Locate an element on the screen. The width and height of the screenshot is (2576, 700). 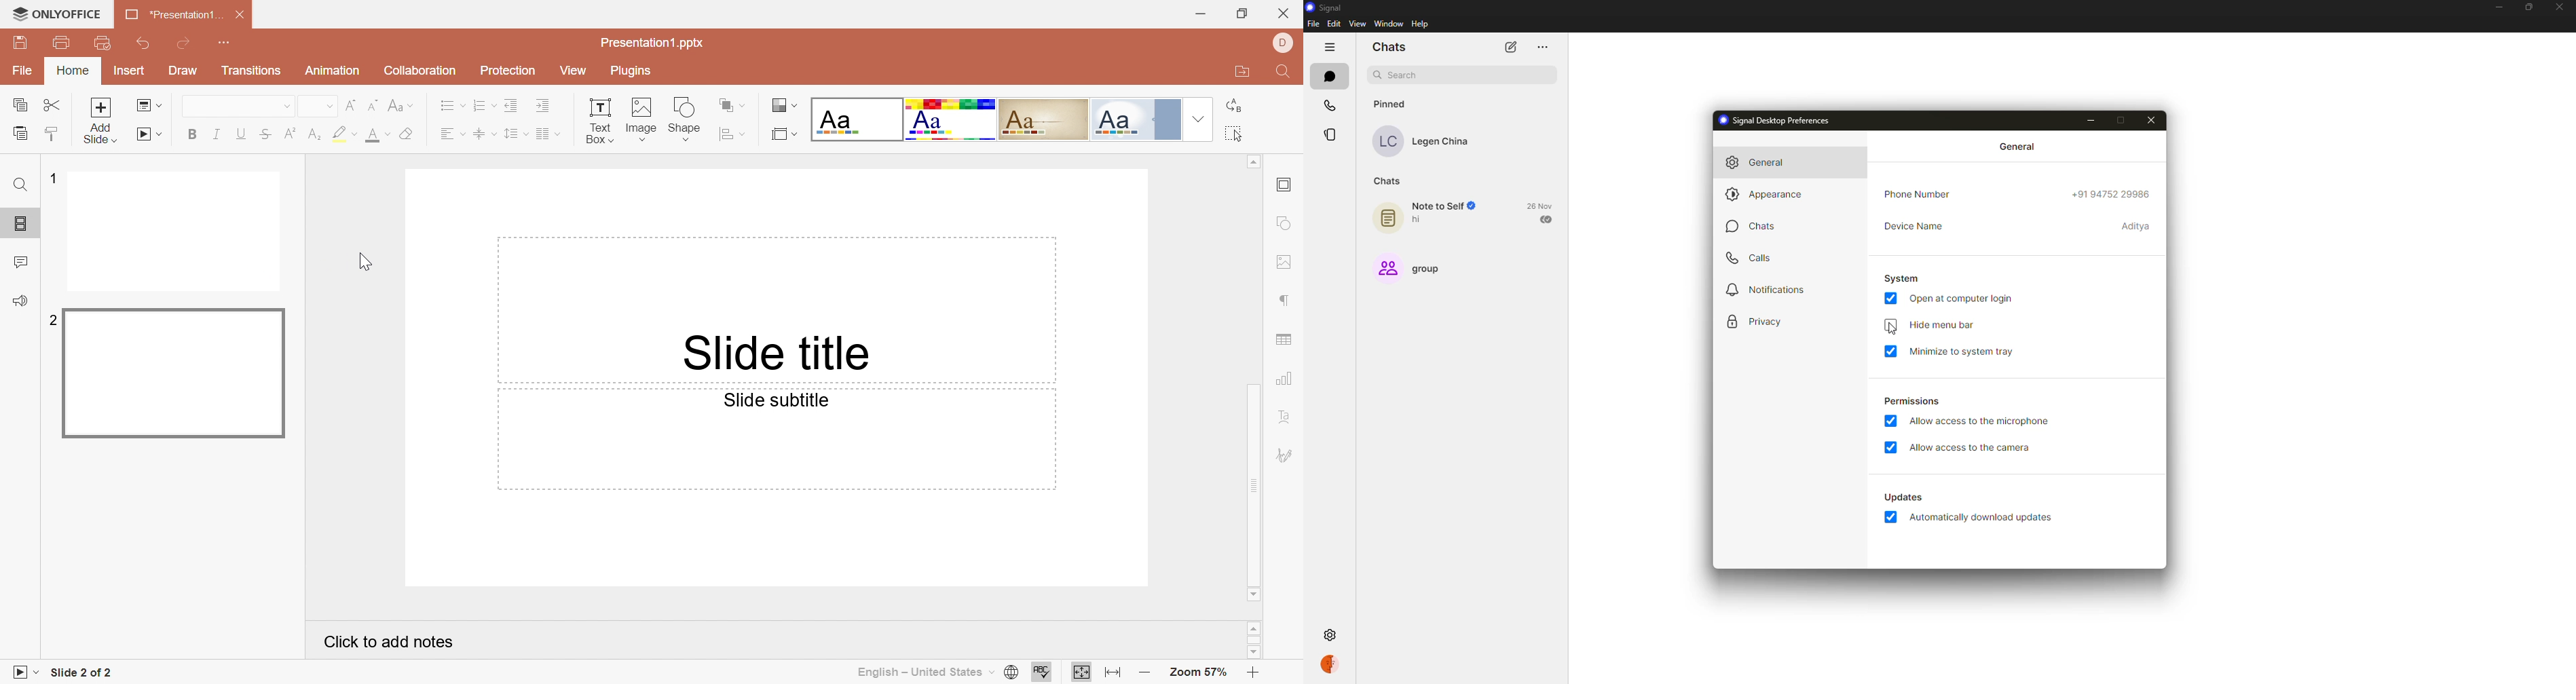
Drop Down is located at coordinates (557, 134).